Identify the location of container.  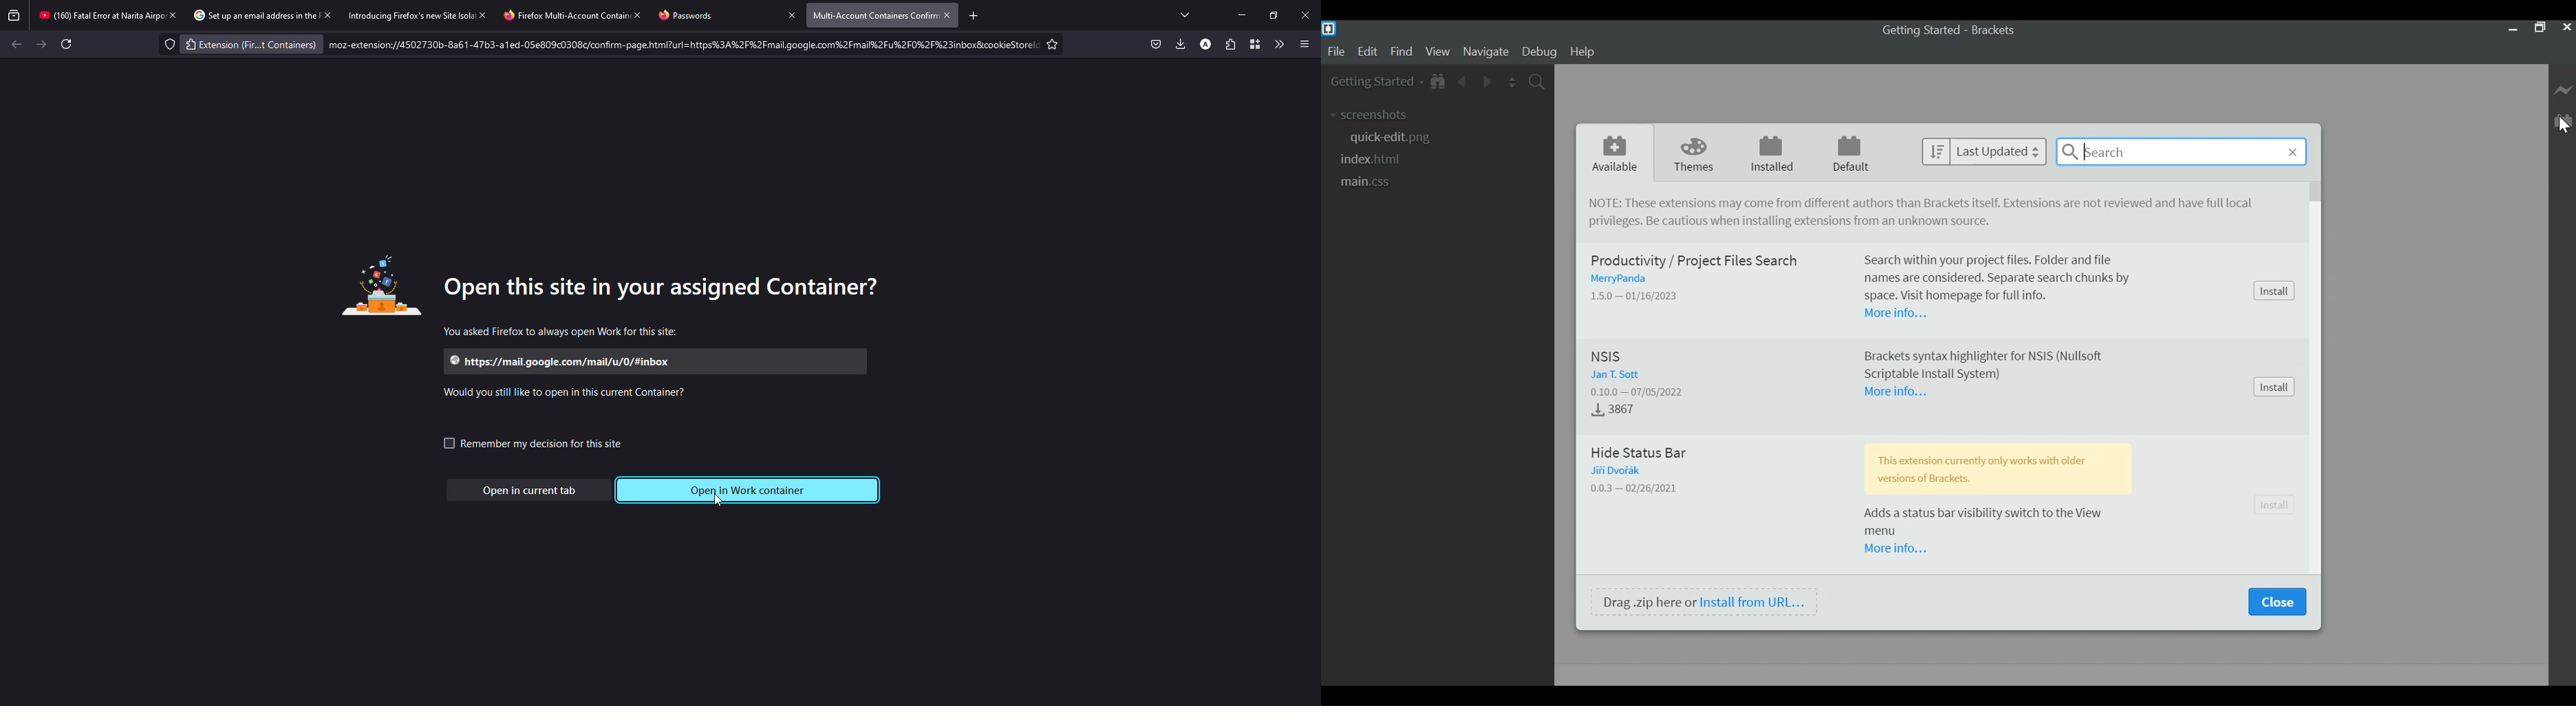
(1252, 43).